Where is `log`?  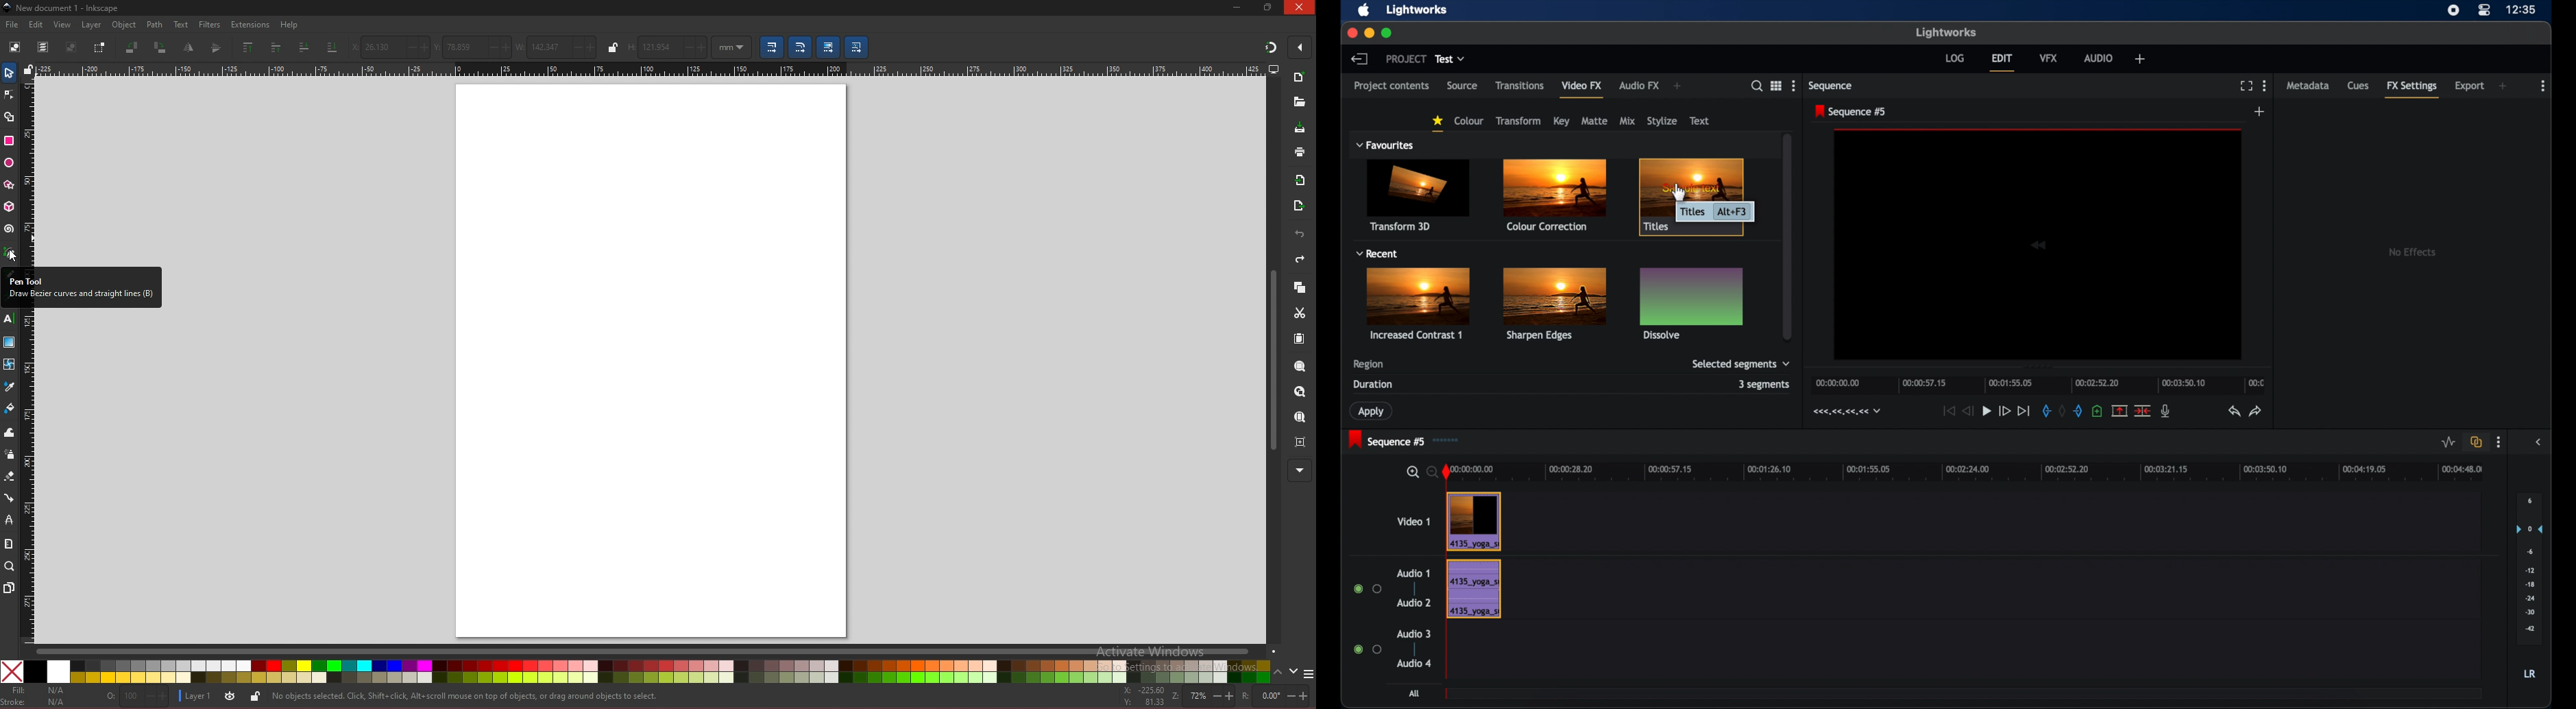 log is located at coordinates (1955, 58).